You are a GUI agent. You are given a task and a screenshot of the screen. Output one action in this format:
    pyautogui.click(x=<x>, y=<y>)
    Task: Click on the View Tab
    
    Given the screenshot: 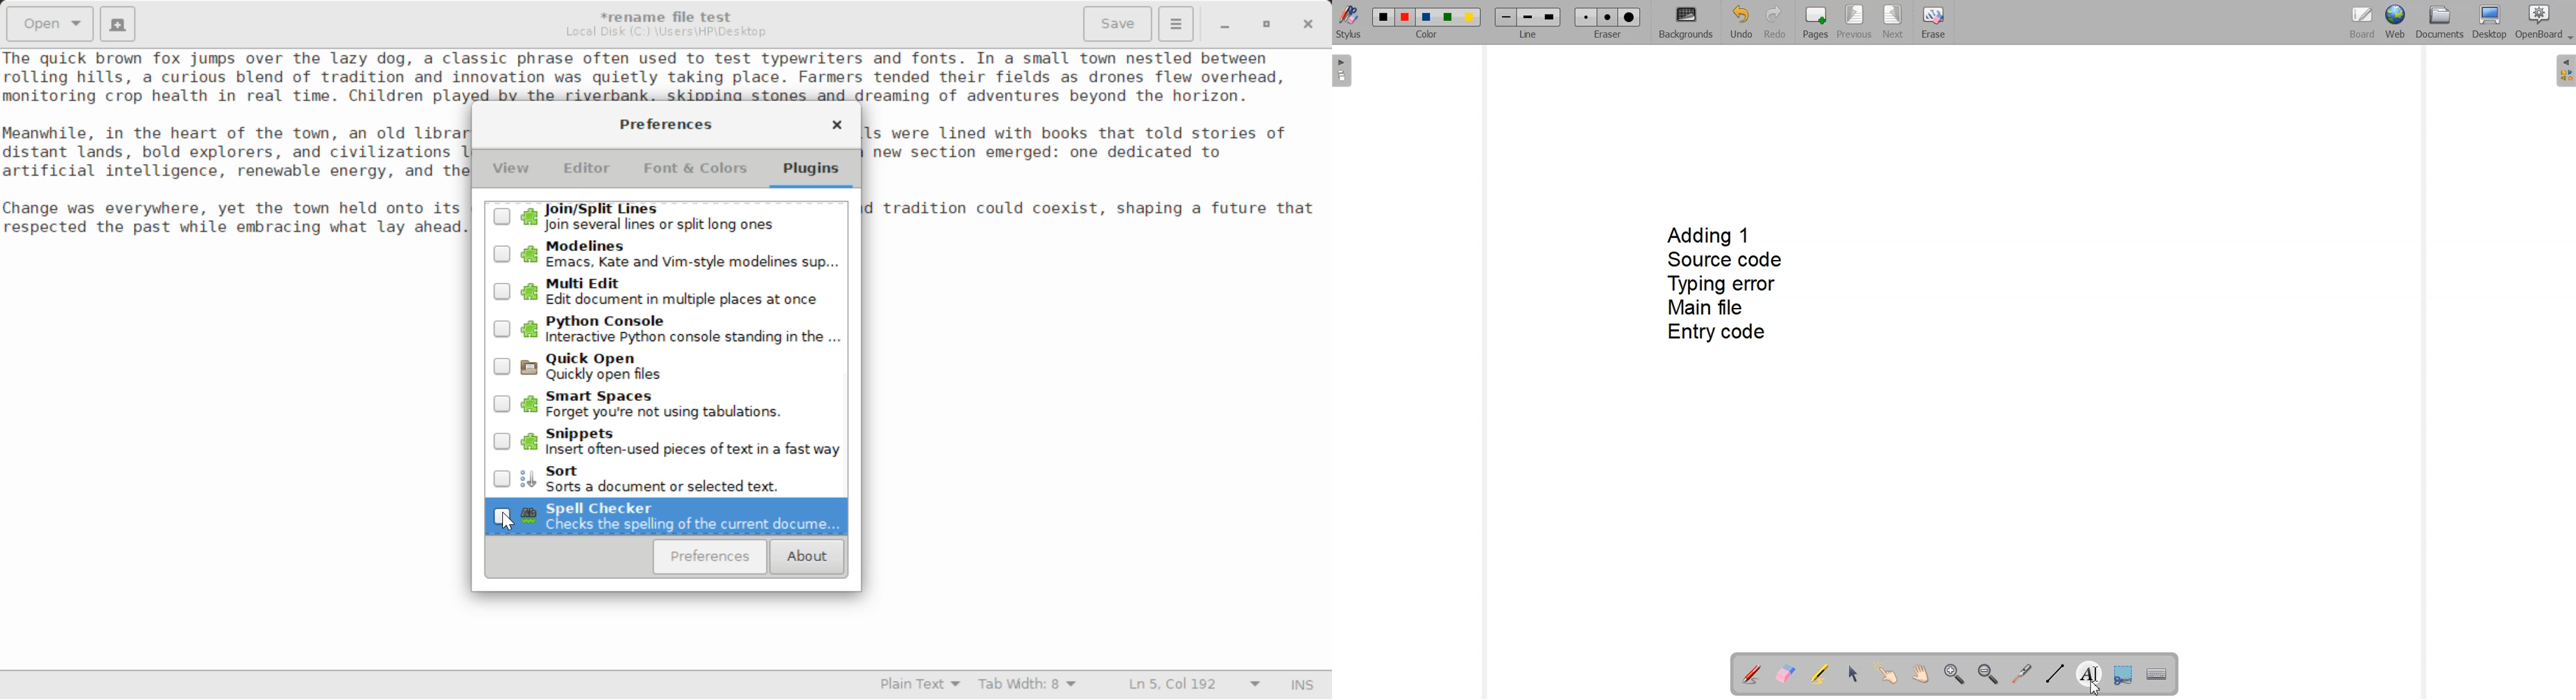 What is the action you would take?
    pyautogui.click(x=511, y=171)
    